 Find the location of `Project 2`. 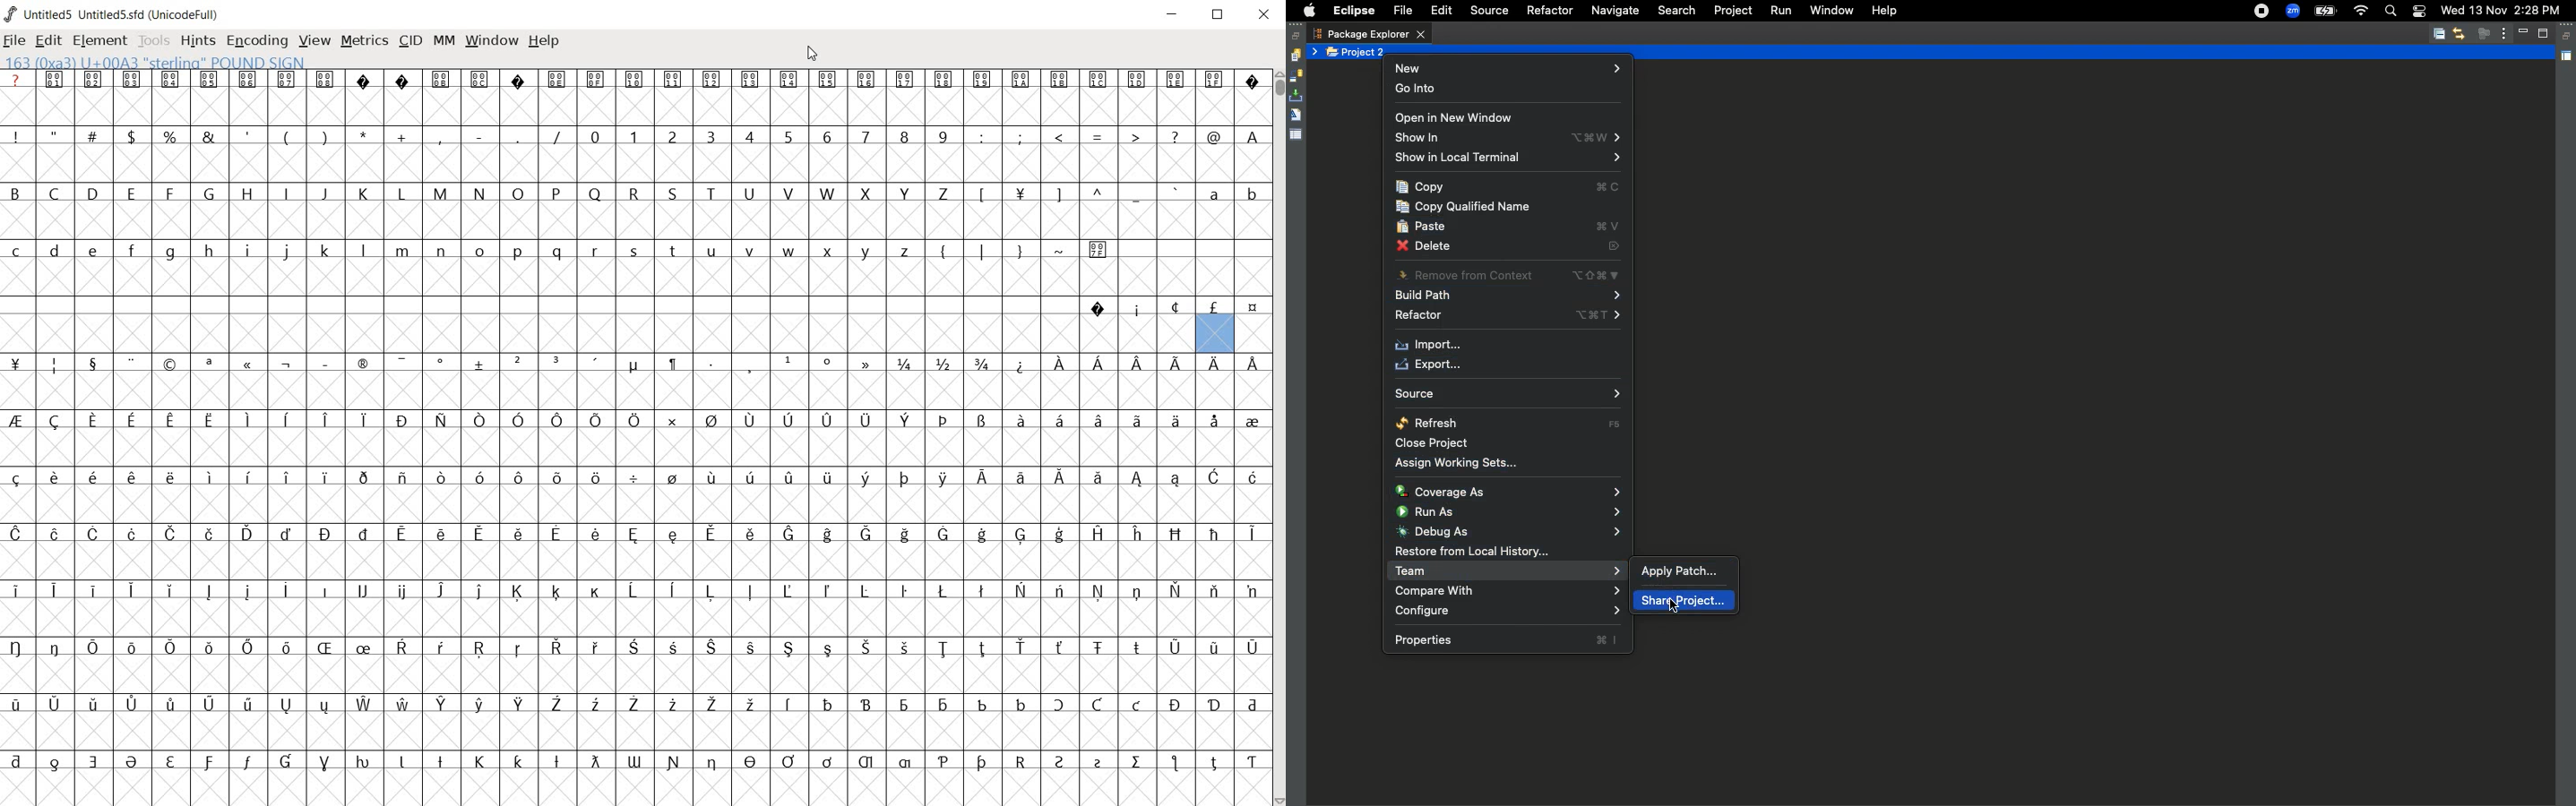

Project 2 is located at coordinates (1357, 52).